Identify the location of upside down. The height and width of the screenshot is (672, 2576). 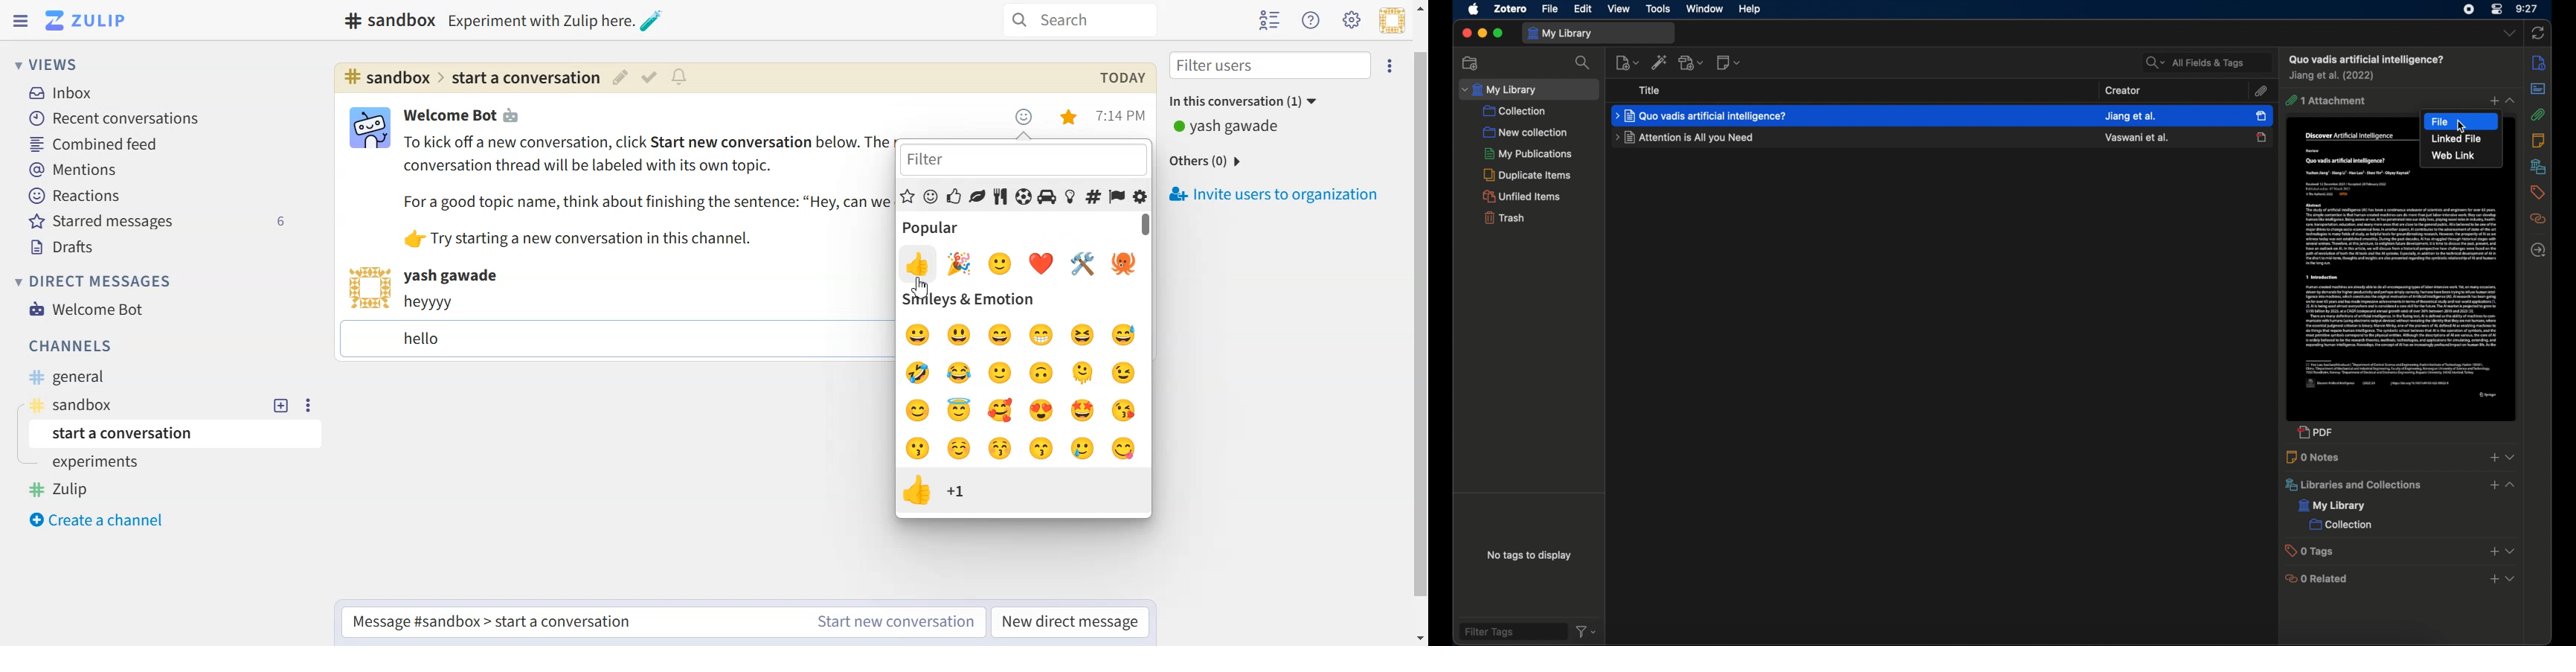
(1039, 373).